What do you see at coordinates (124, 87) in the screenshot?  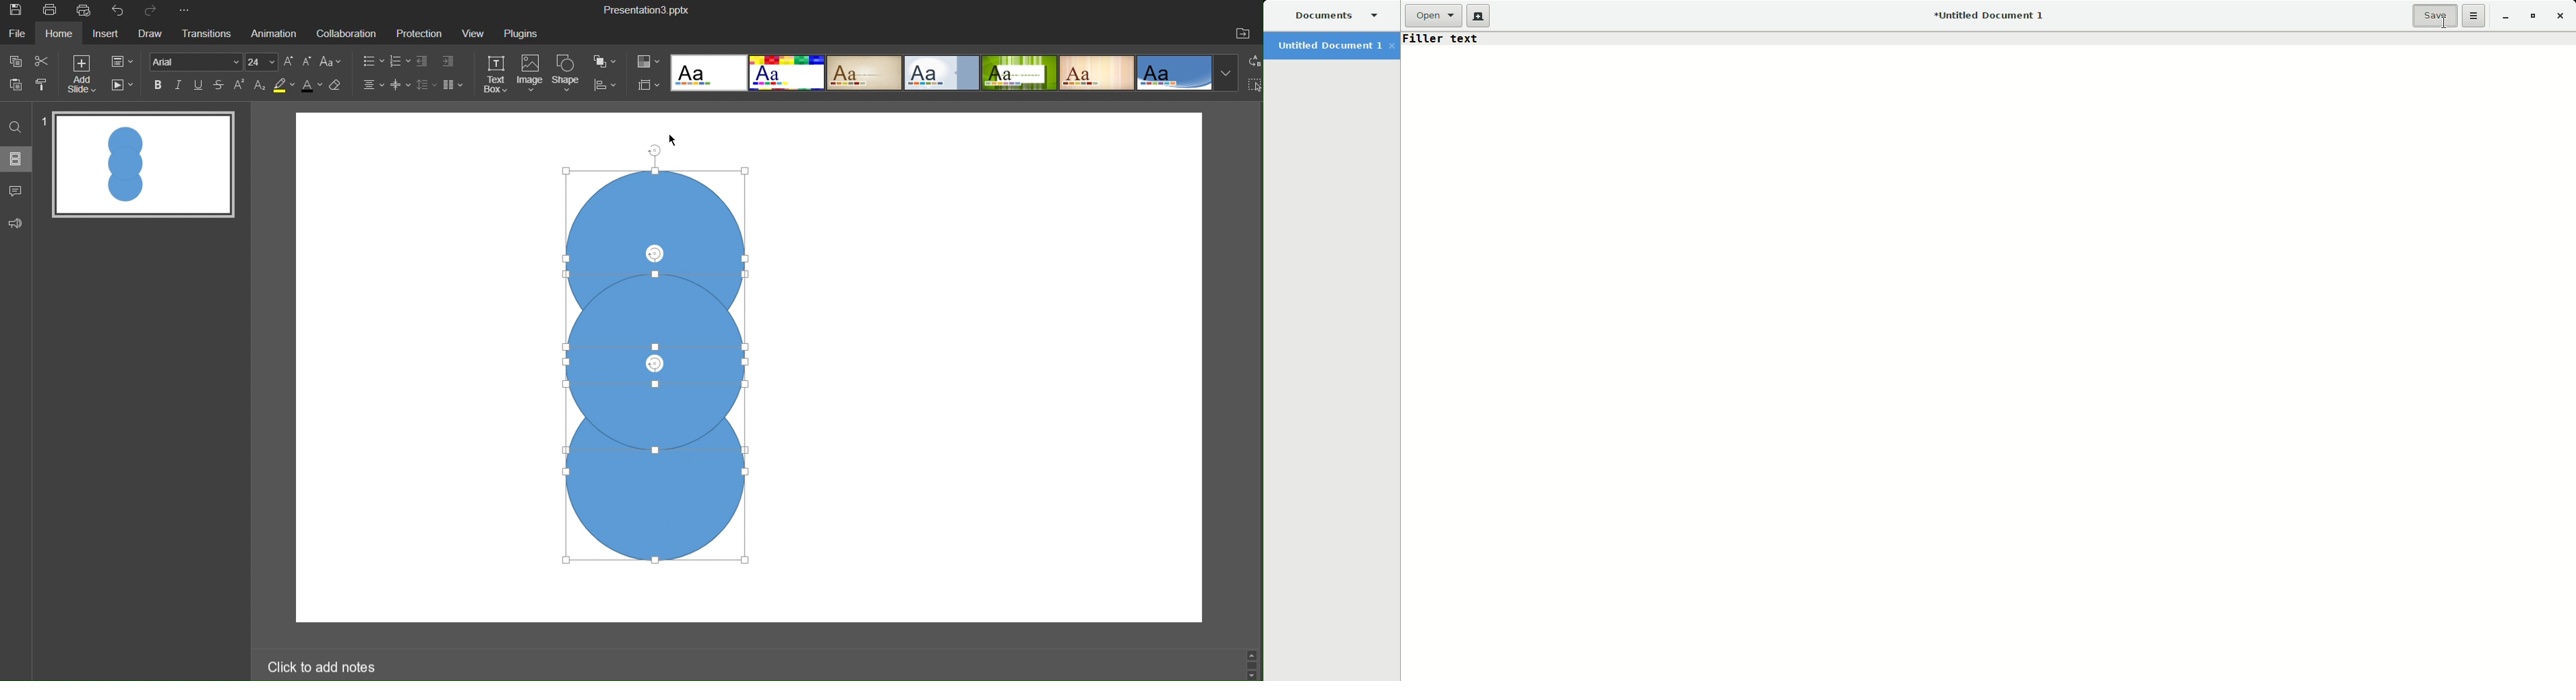 I see `Playback` at bounding box center [124, 87].